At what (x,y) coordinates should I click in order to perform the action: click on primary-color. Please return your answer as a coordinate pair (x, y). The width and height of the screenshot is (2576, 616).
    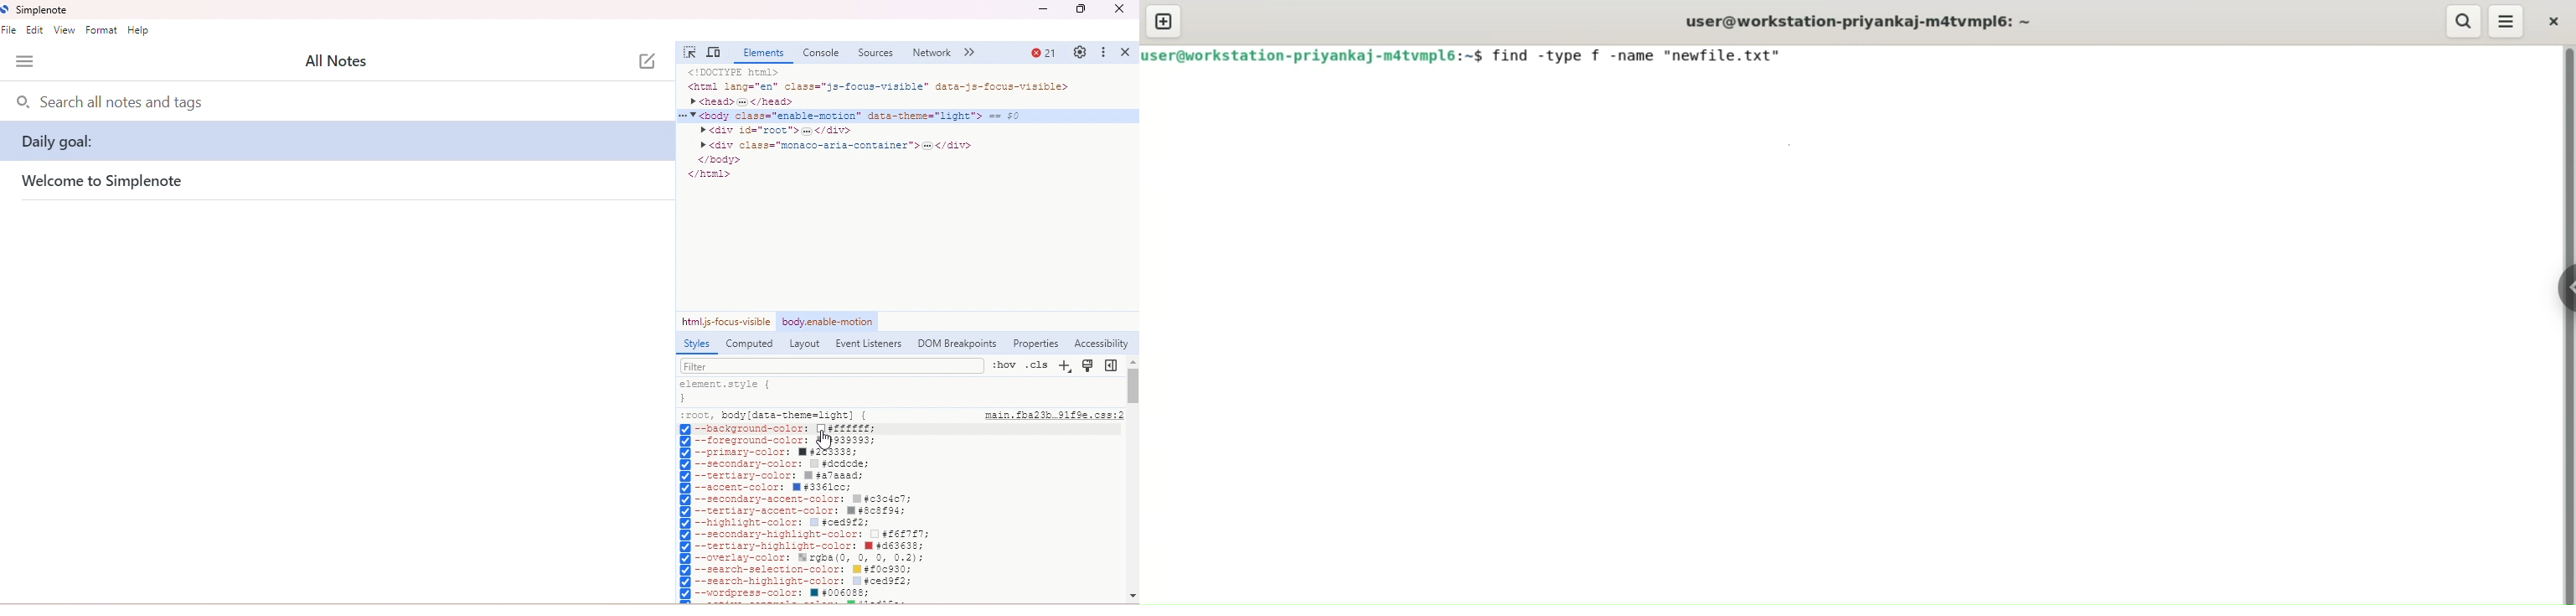
    Looking at the image, I should click on (778, 452).